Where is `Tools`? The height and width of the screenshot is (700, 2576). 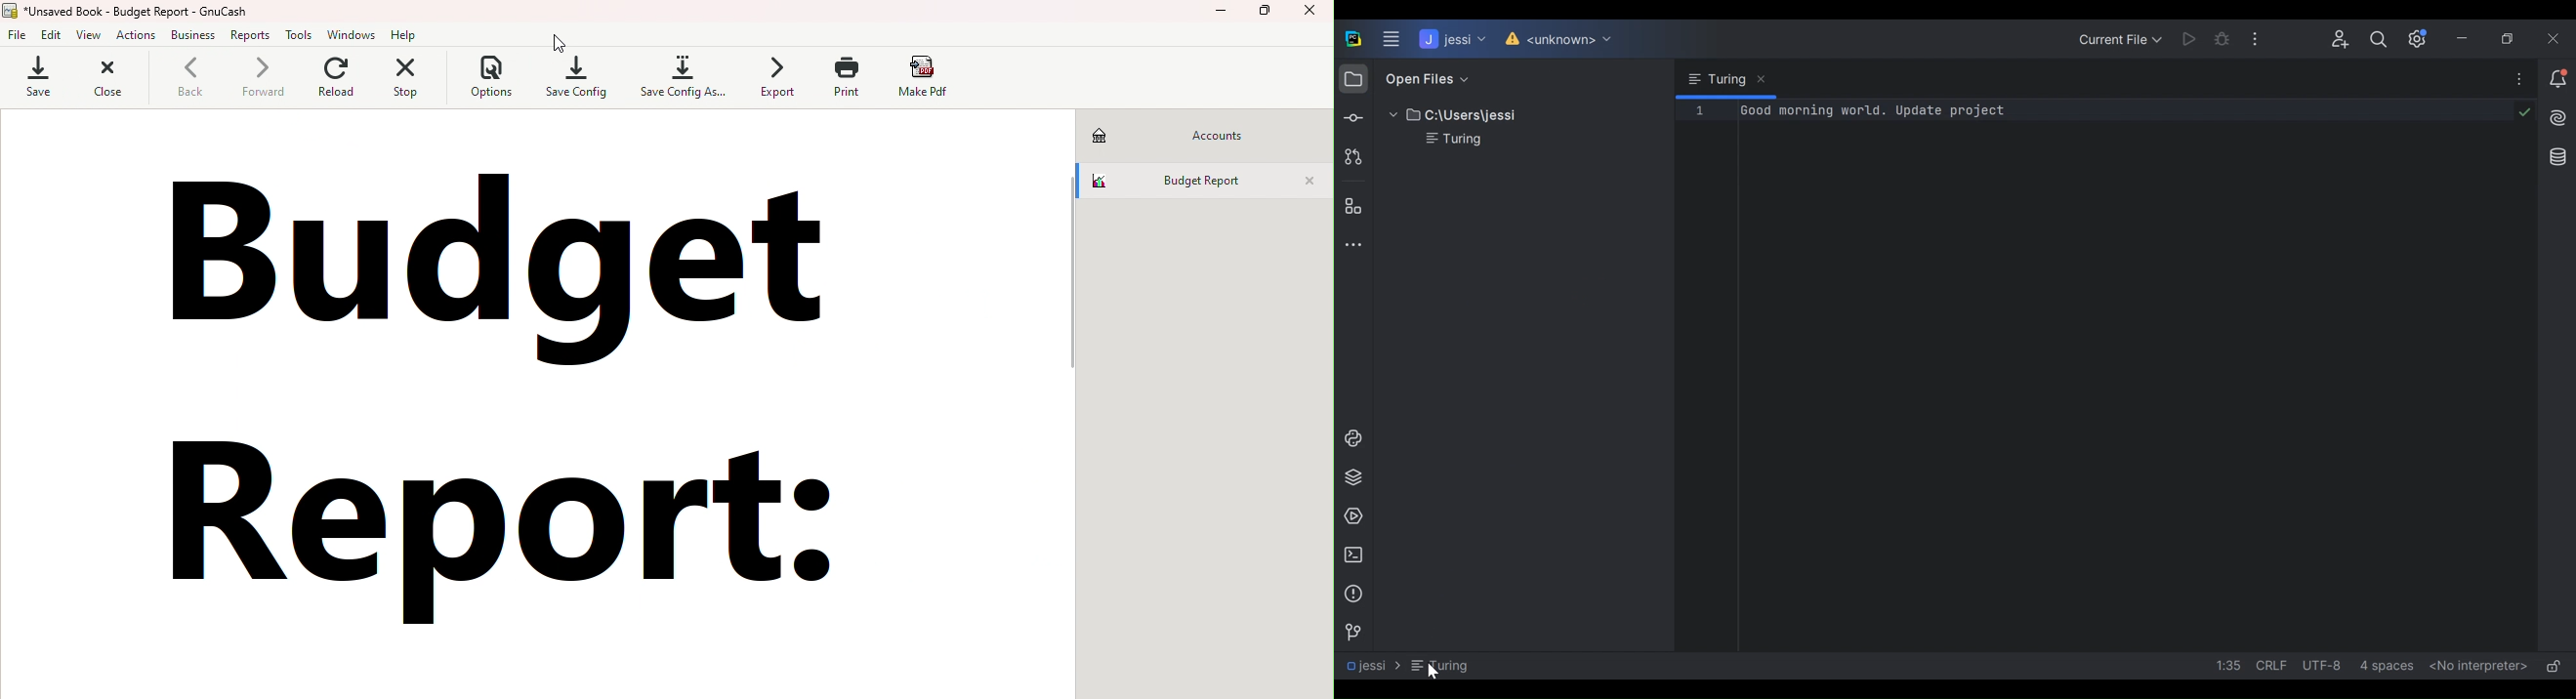
Tools is located at coordinates (296, 36).